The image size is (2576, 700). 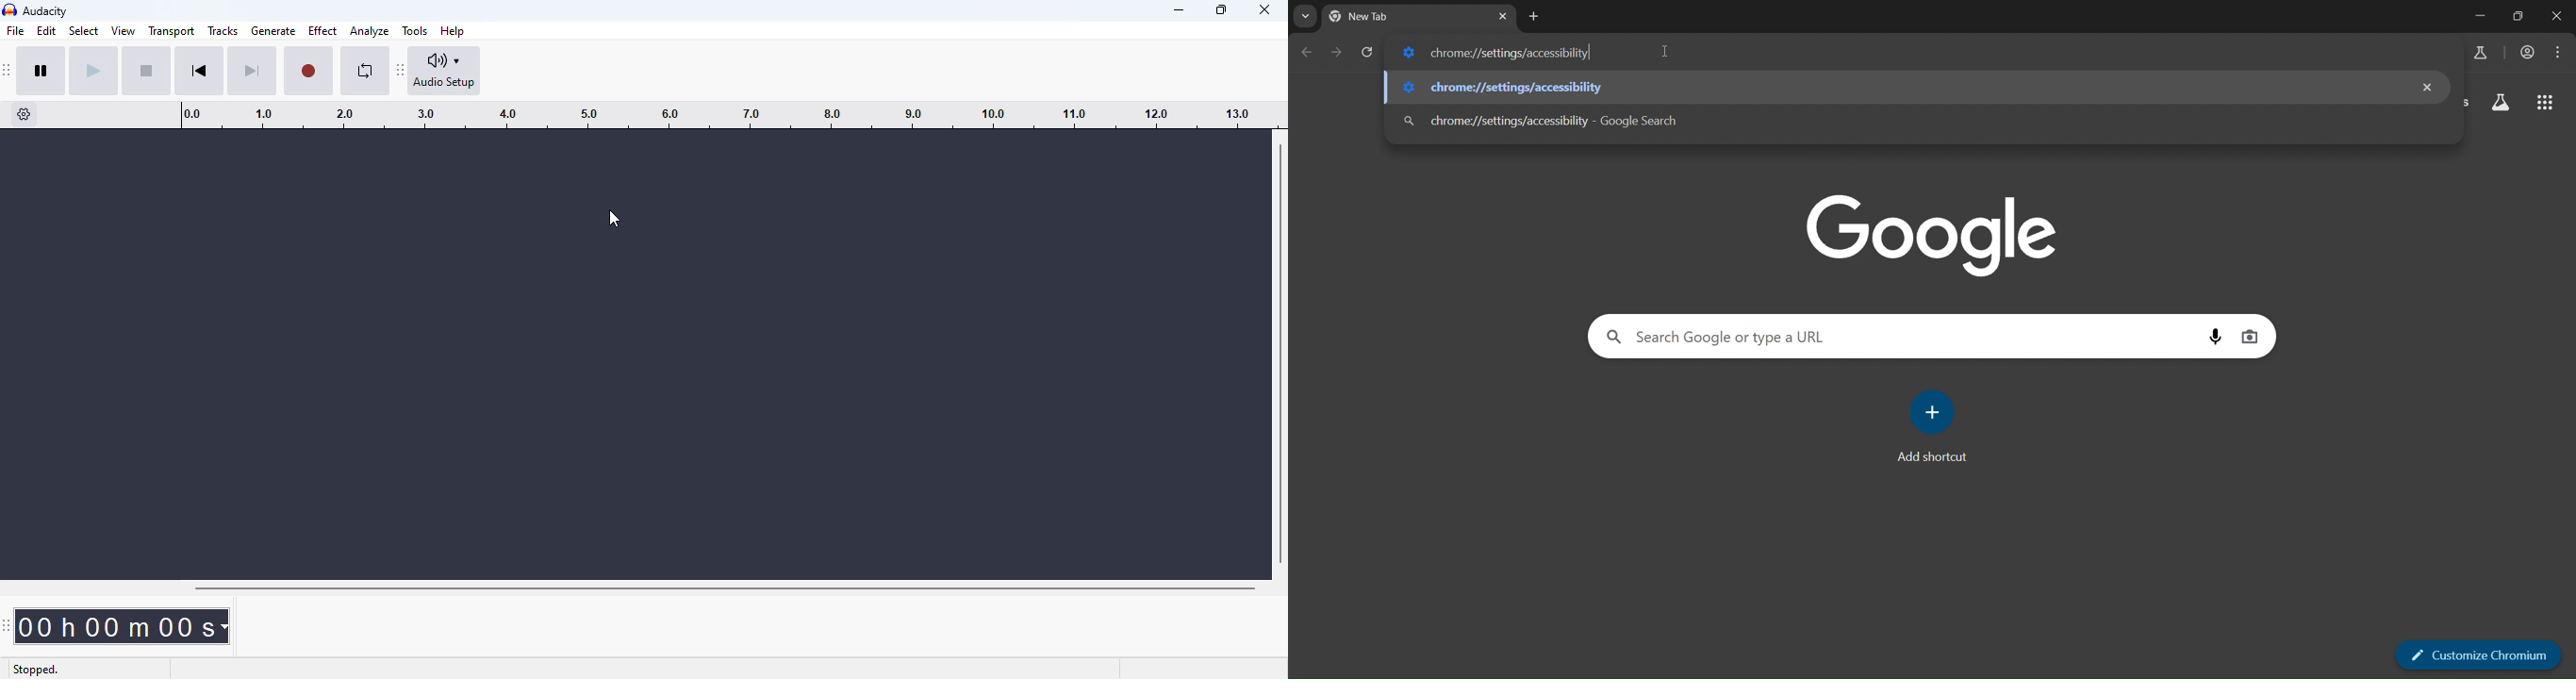 What do you see at coordinates (2249, 336) in the screenshot?
I see `image search` at bounding box center [2249, 336].